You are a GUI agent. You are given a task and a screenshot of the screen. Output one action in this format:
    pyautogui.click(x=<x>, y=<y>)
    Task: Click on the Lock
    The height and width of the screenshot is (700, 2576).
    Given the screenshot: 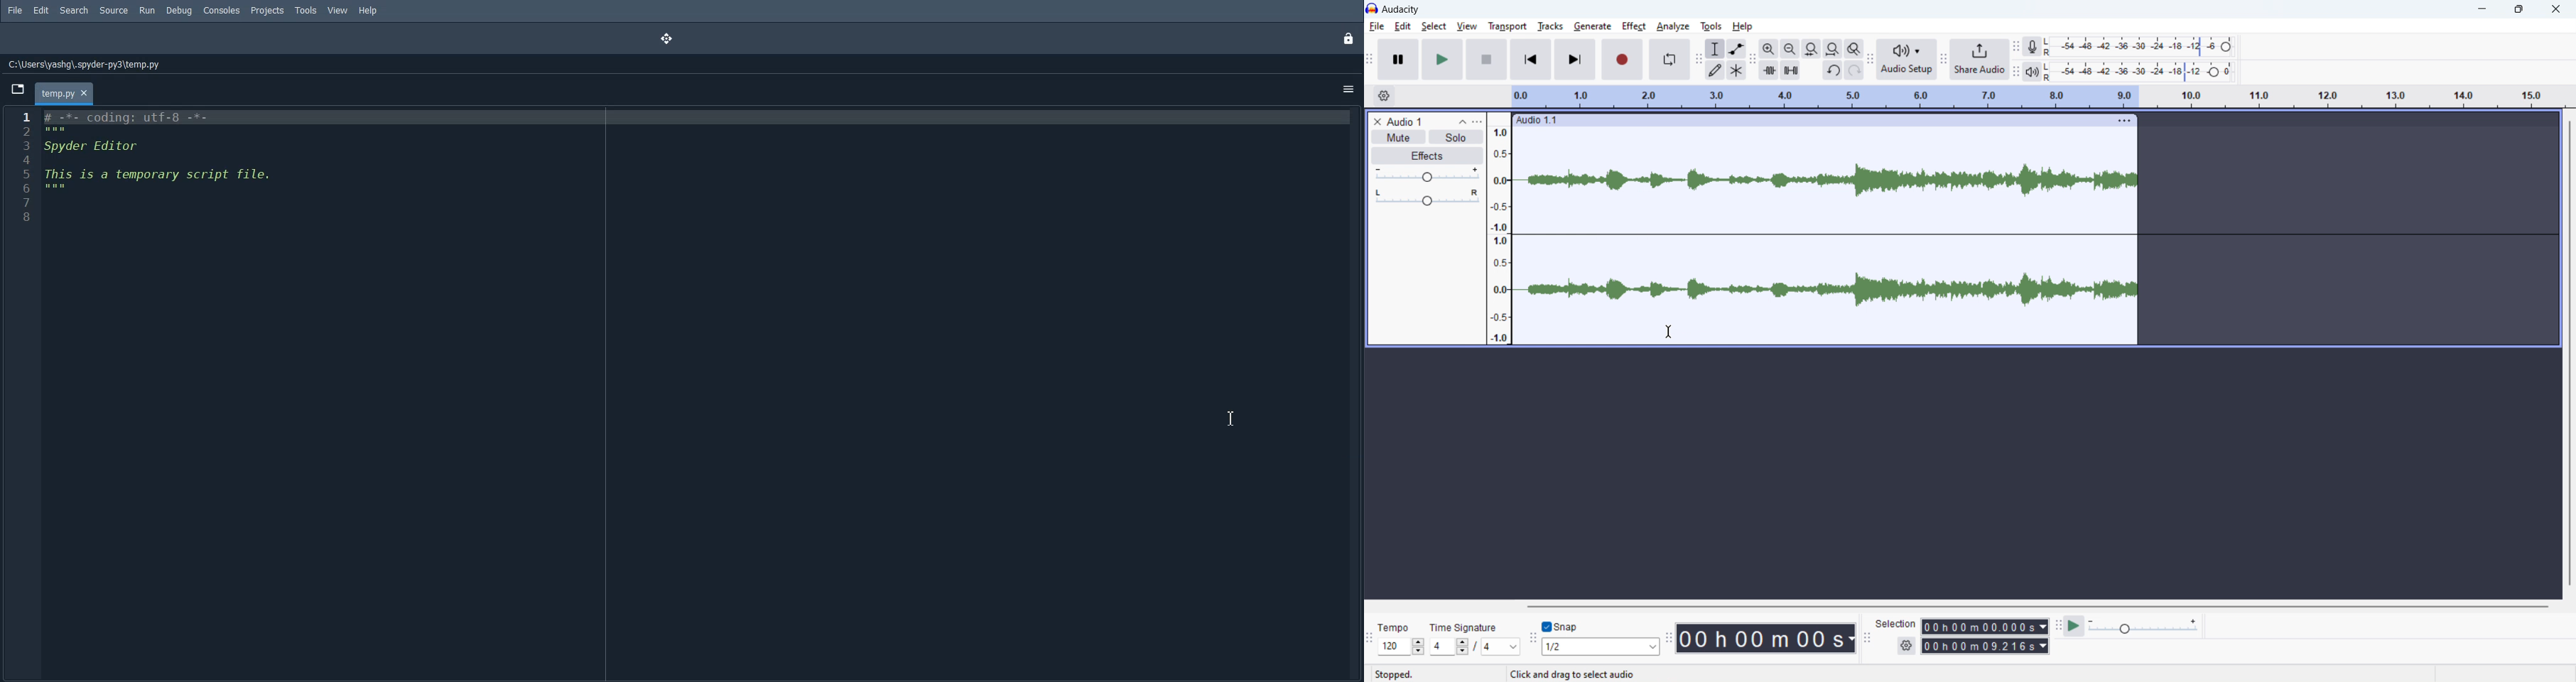 What is the action you would take?
    pyautogui.click(x=1347, y=39)
    